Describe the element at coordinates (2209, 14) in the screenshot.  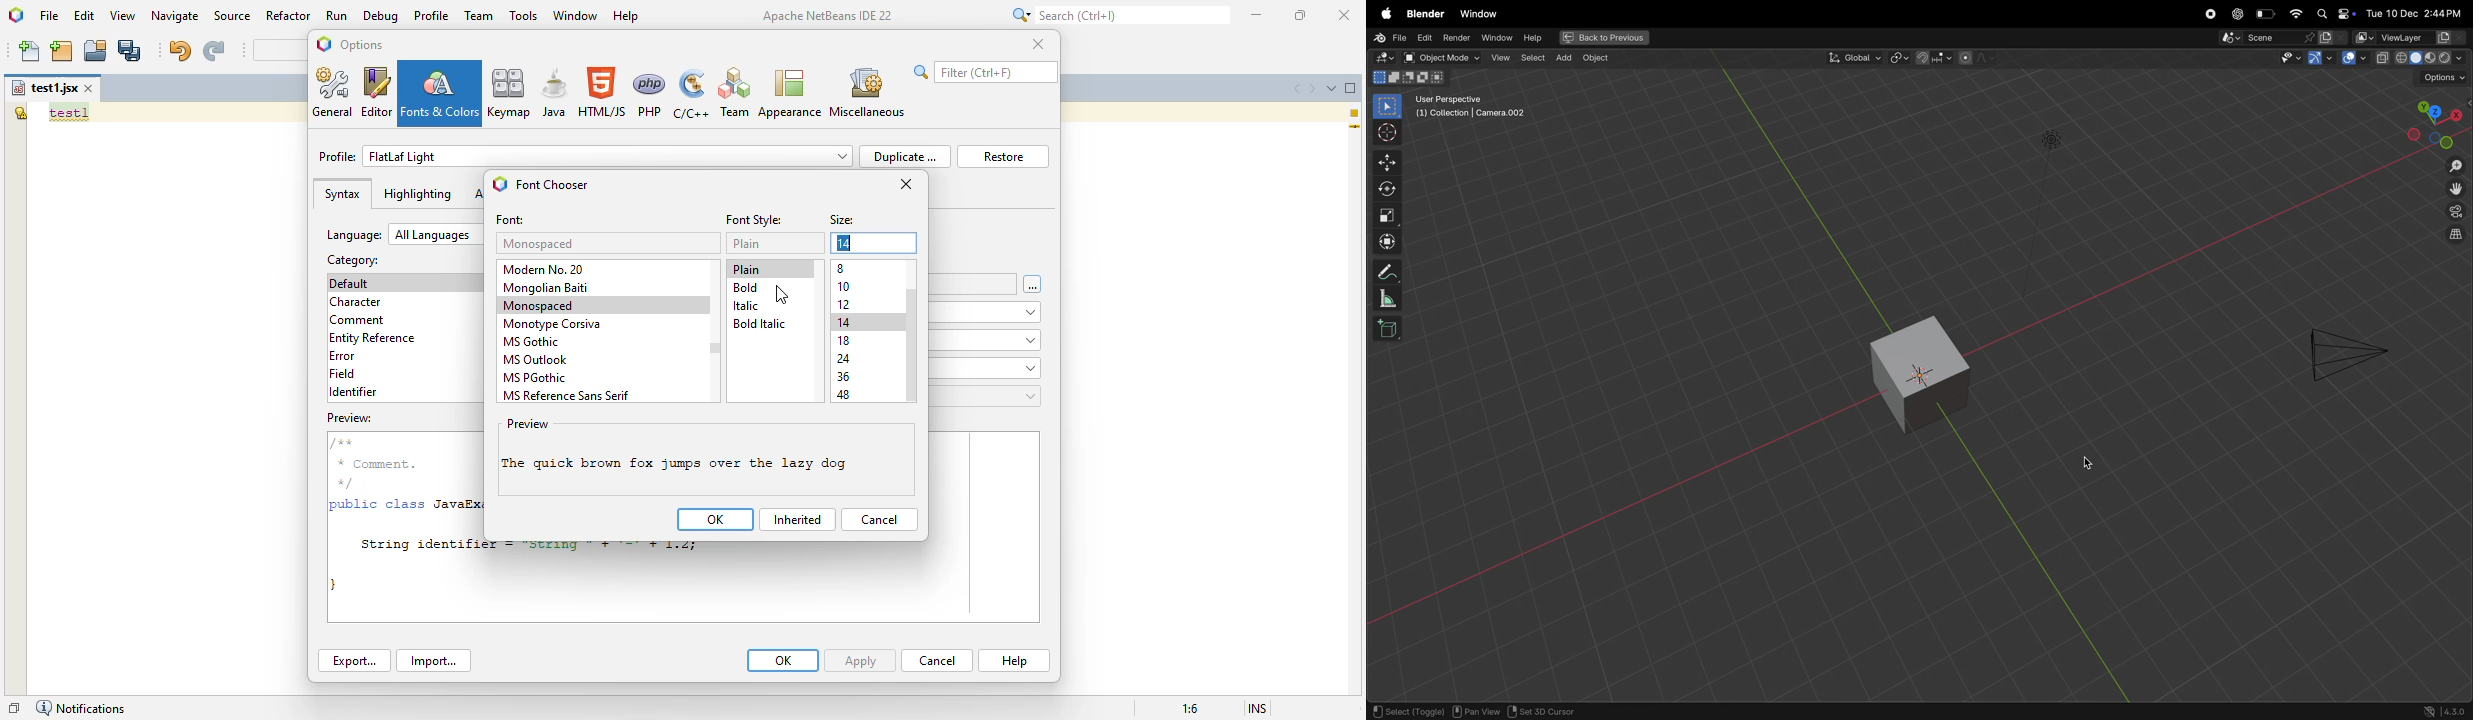
I see `record` at that location.